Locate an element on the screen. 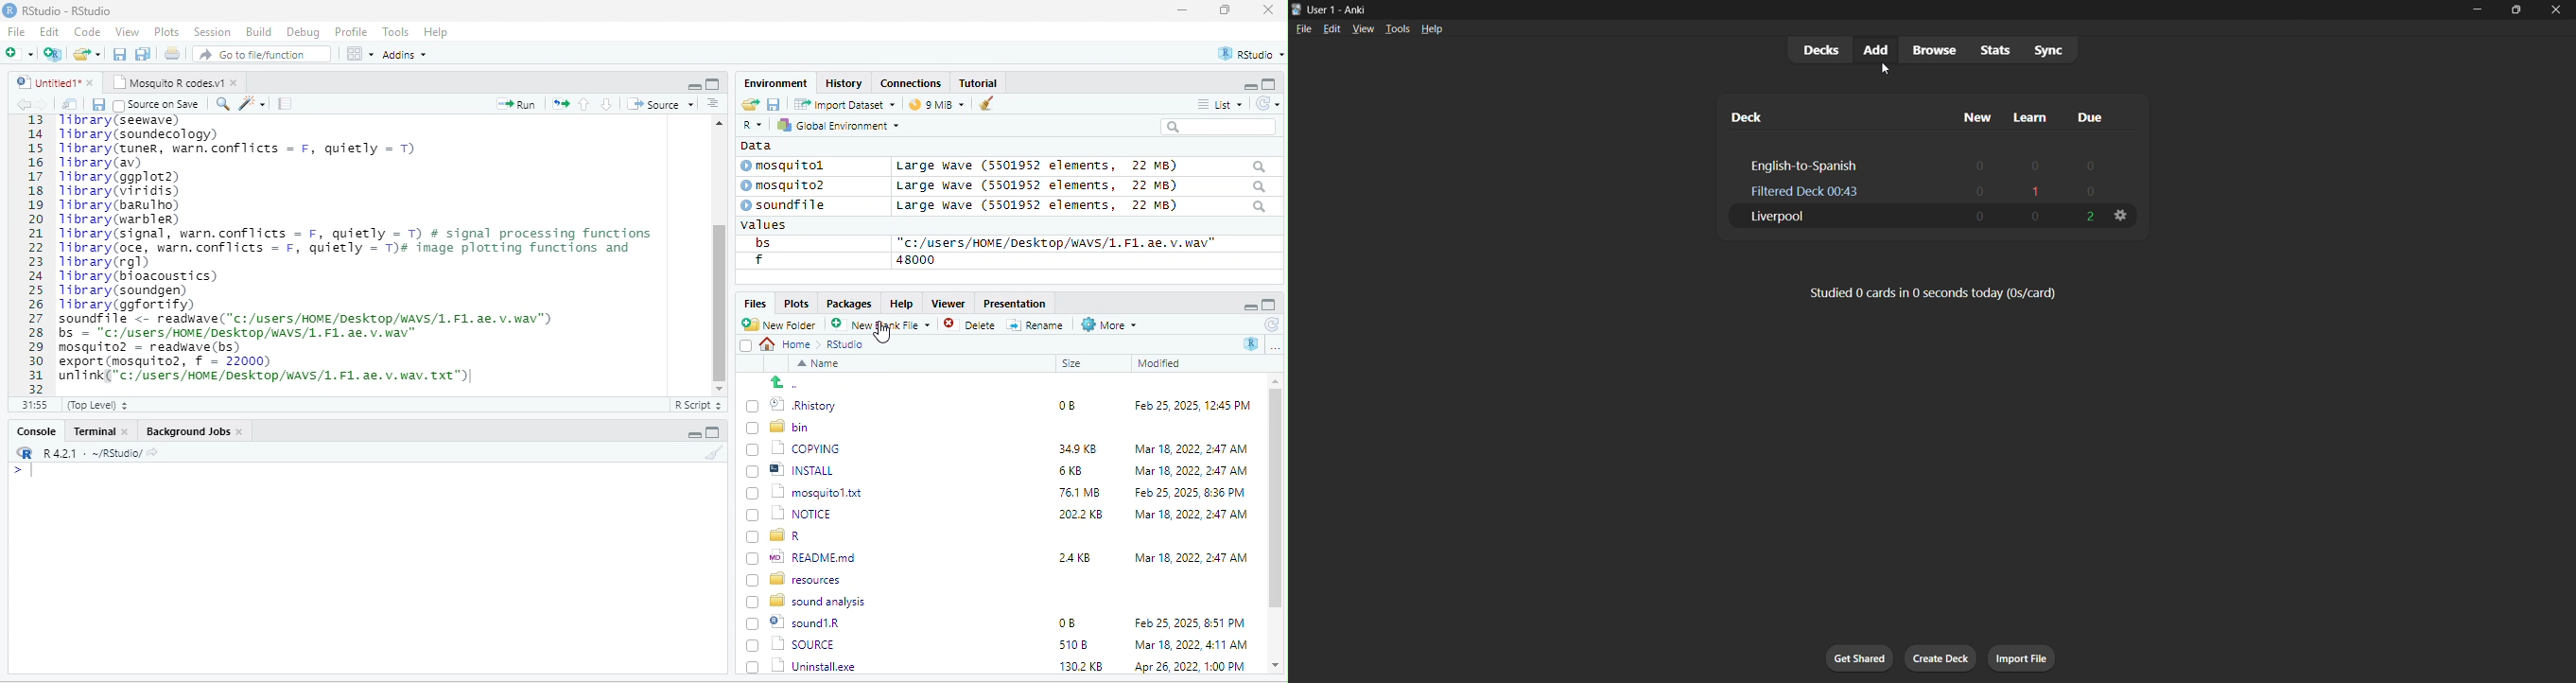 The height and width of the screenshot is (700, 2576). brush is located at coordinates (716, 453).